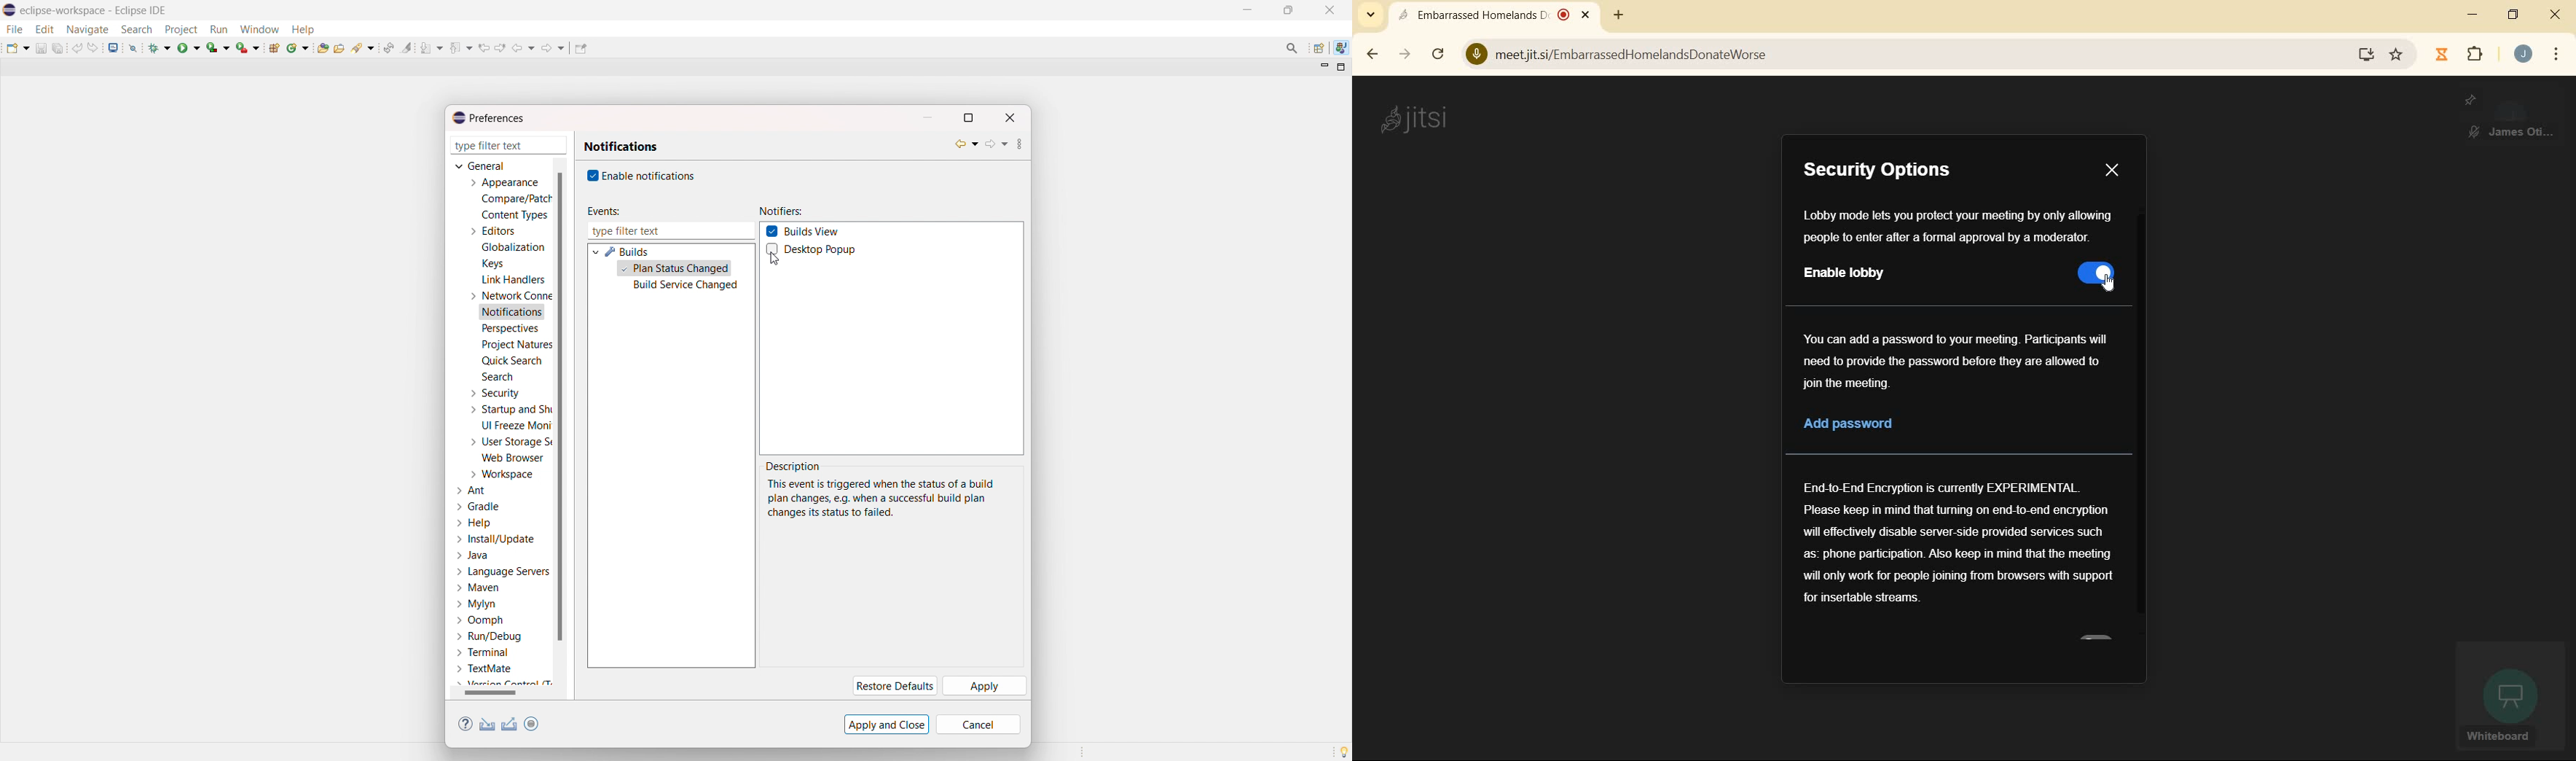  What do you see at coordinates (18, 47) in the screenshot?
I see `new` at bounding box center [18, 47].